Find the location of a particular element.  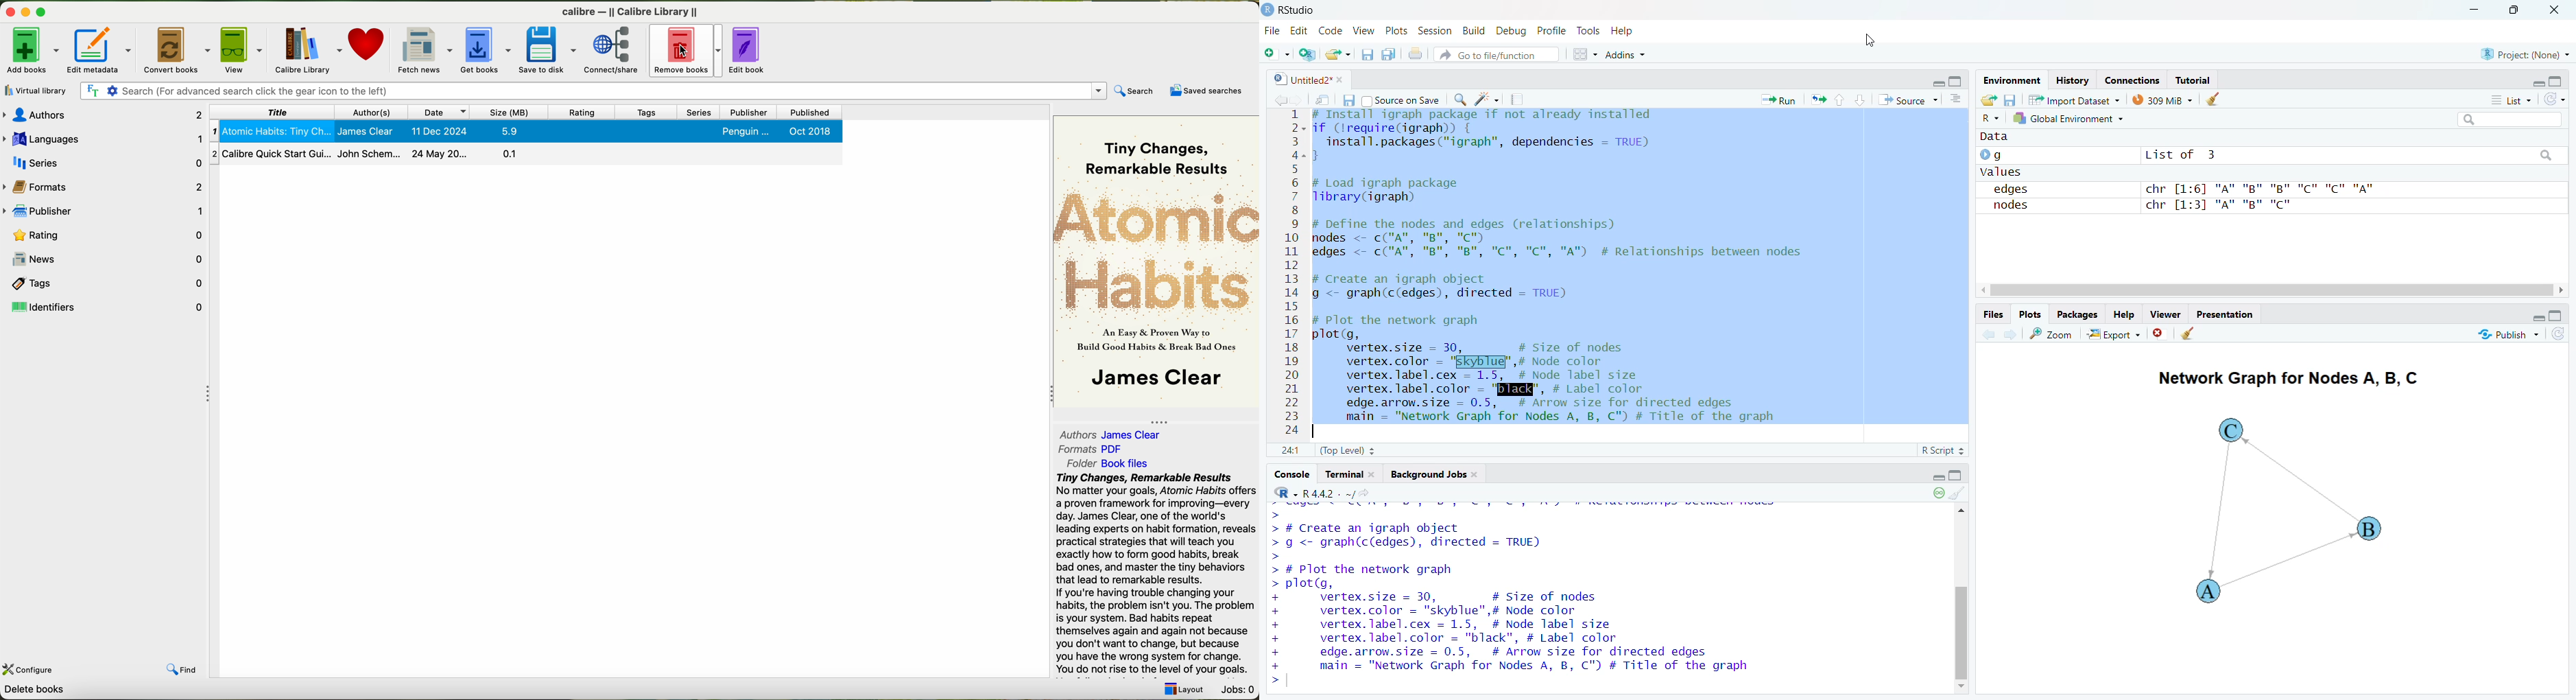

minimize program is located at coordinates (25, 12).